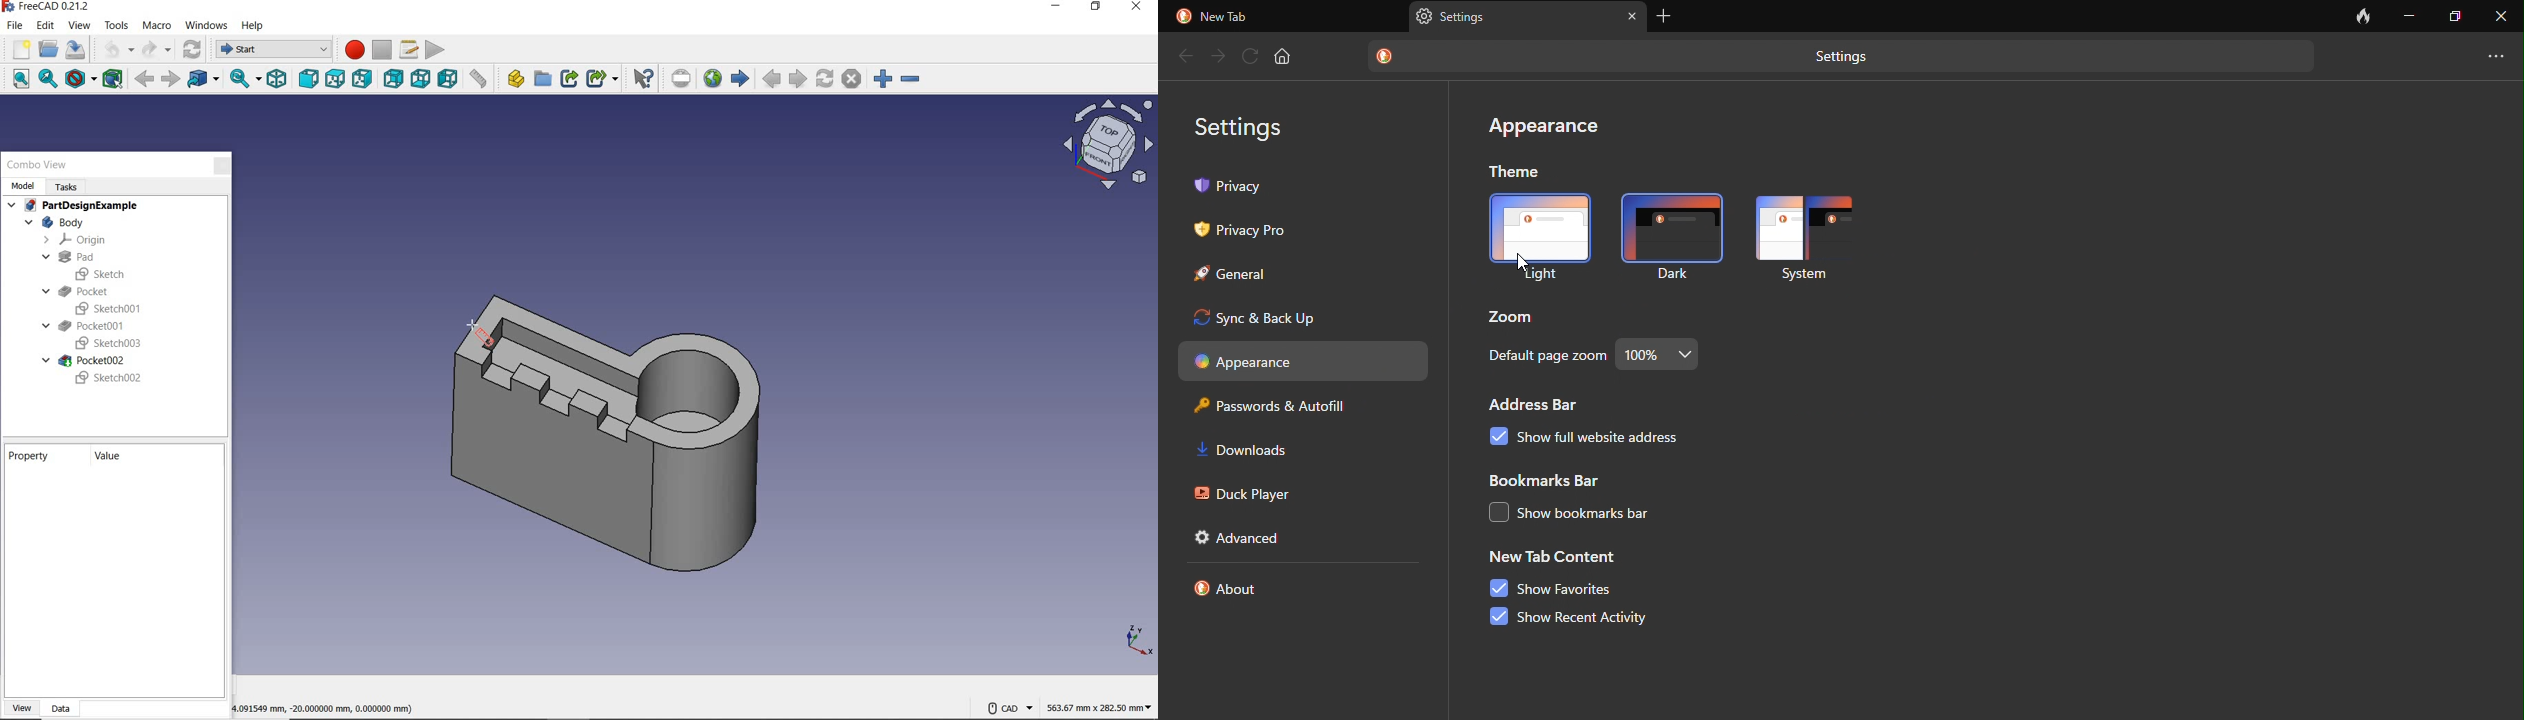 The image size is (2548, 728). What do you see at coordinates (67, 709) in the screenshot?
I see `Data` at bounding box center [67, 709].